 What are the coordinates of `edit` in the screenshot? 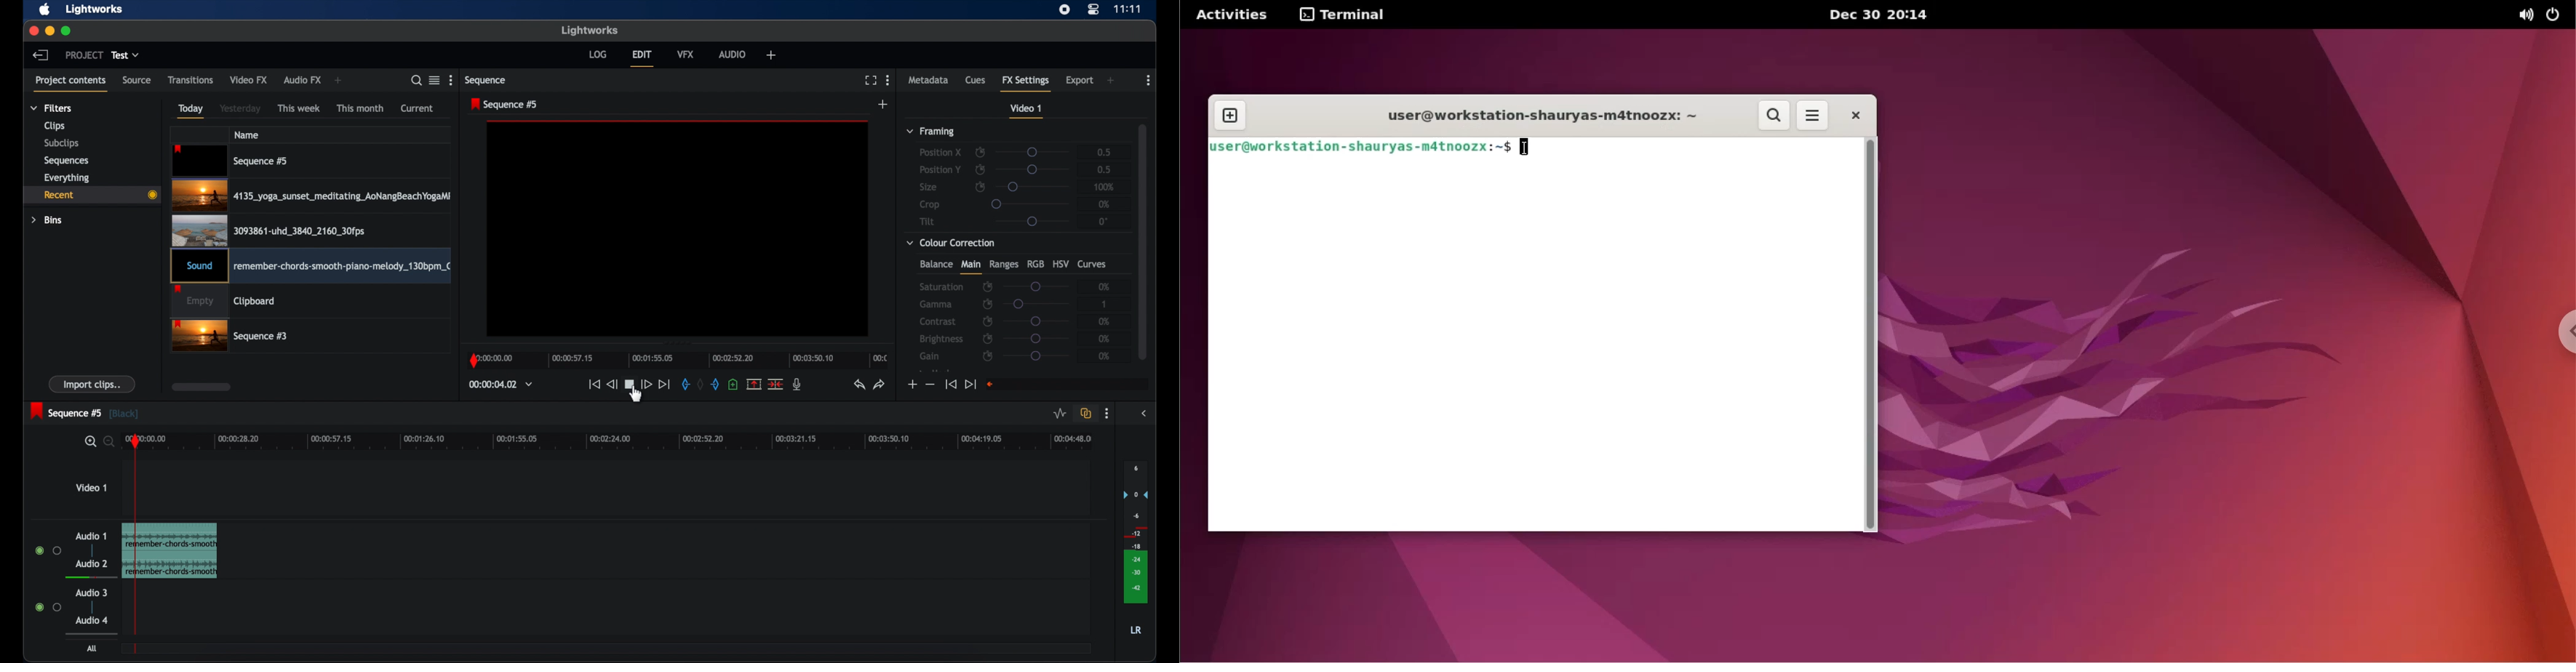 It's located at (643, 59).